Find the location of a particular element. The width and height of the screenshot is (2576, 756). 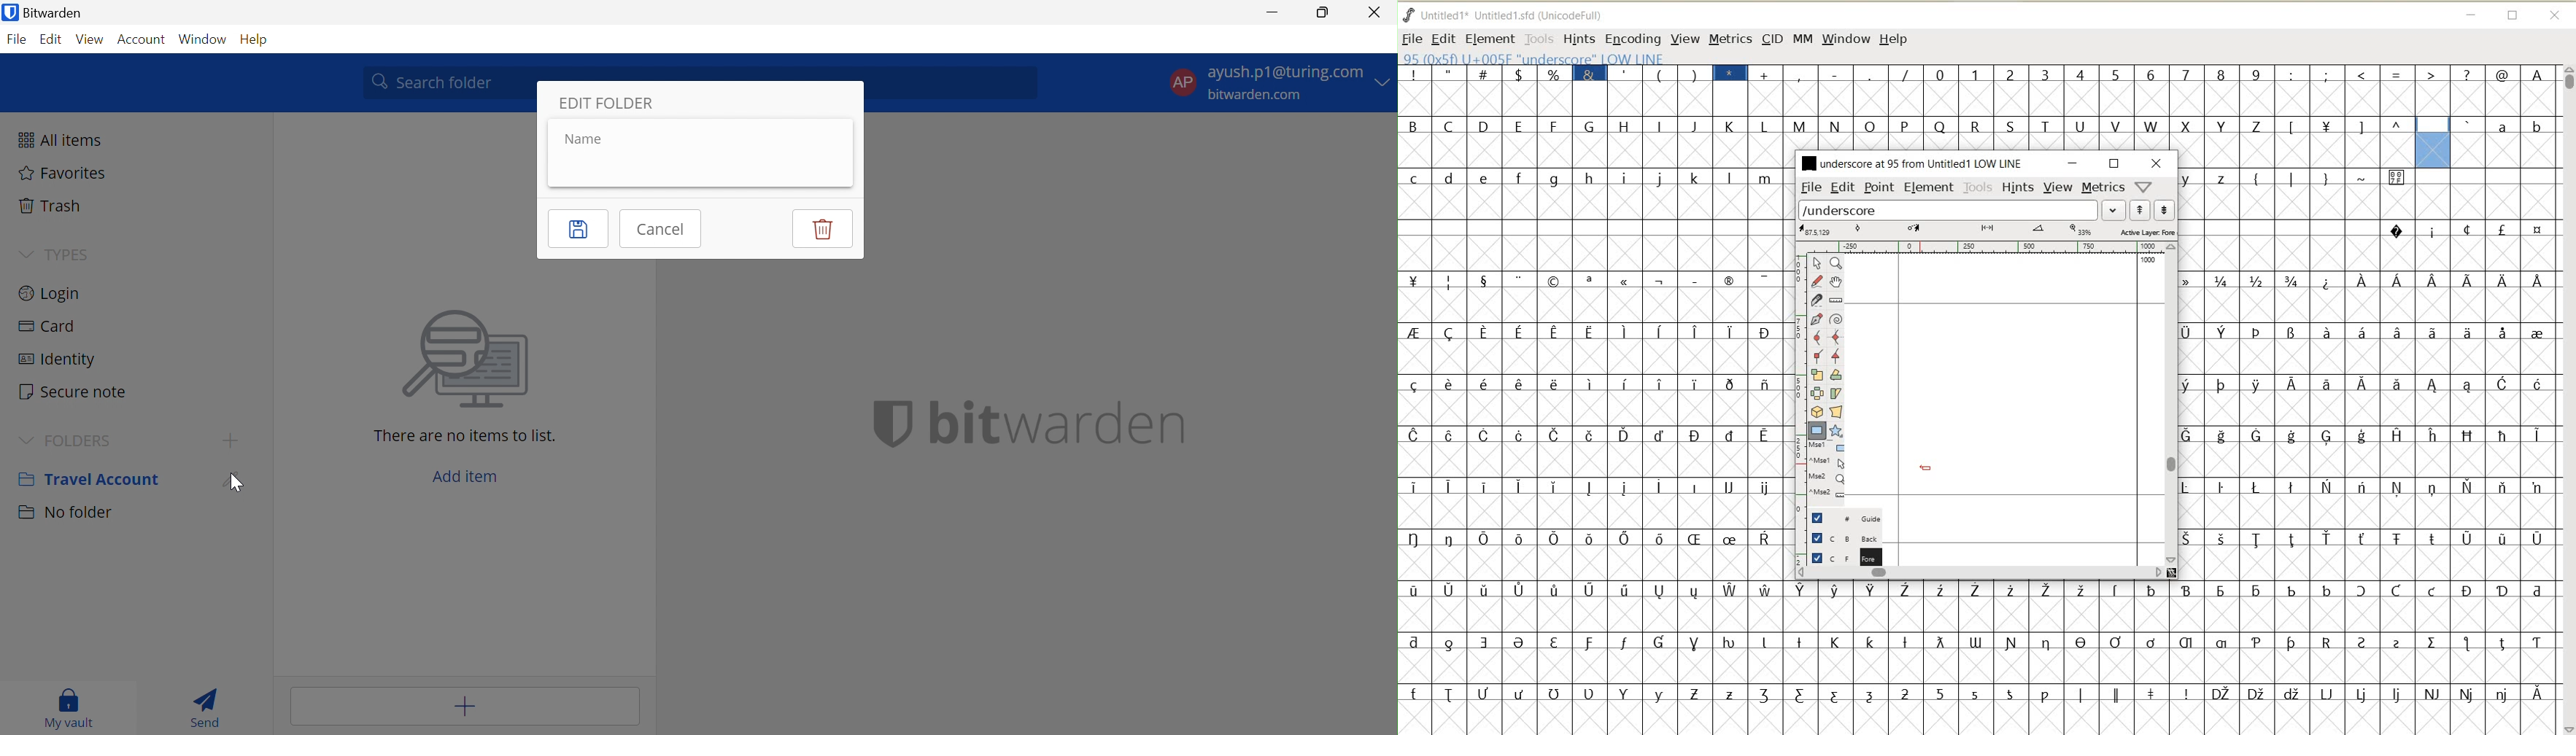

cursor is located at coordinates (235, 486).